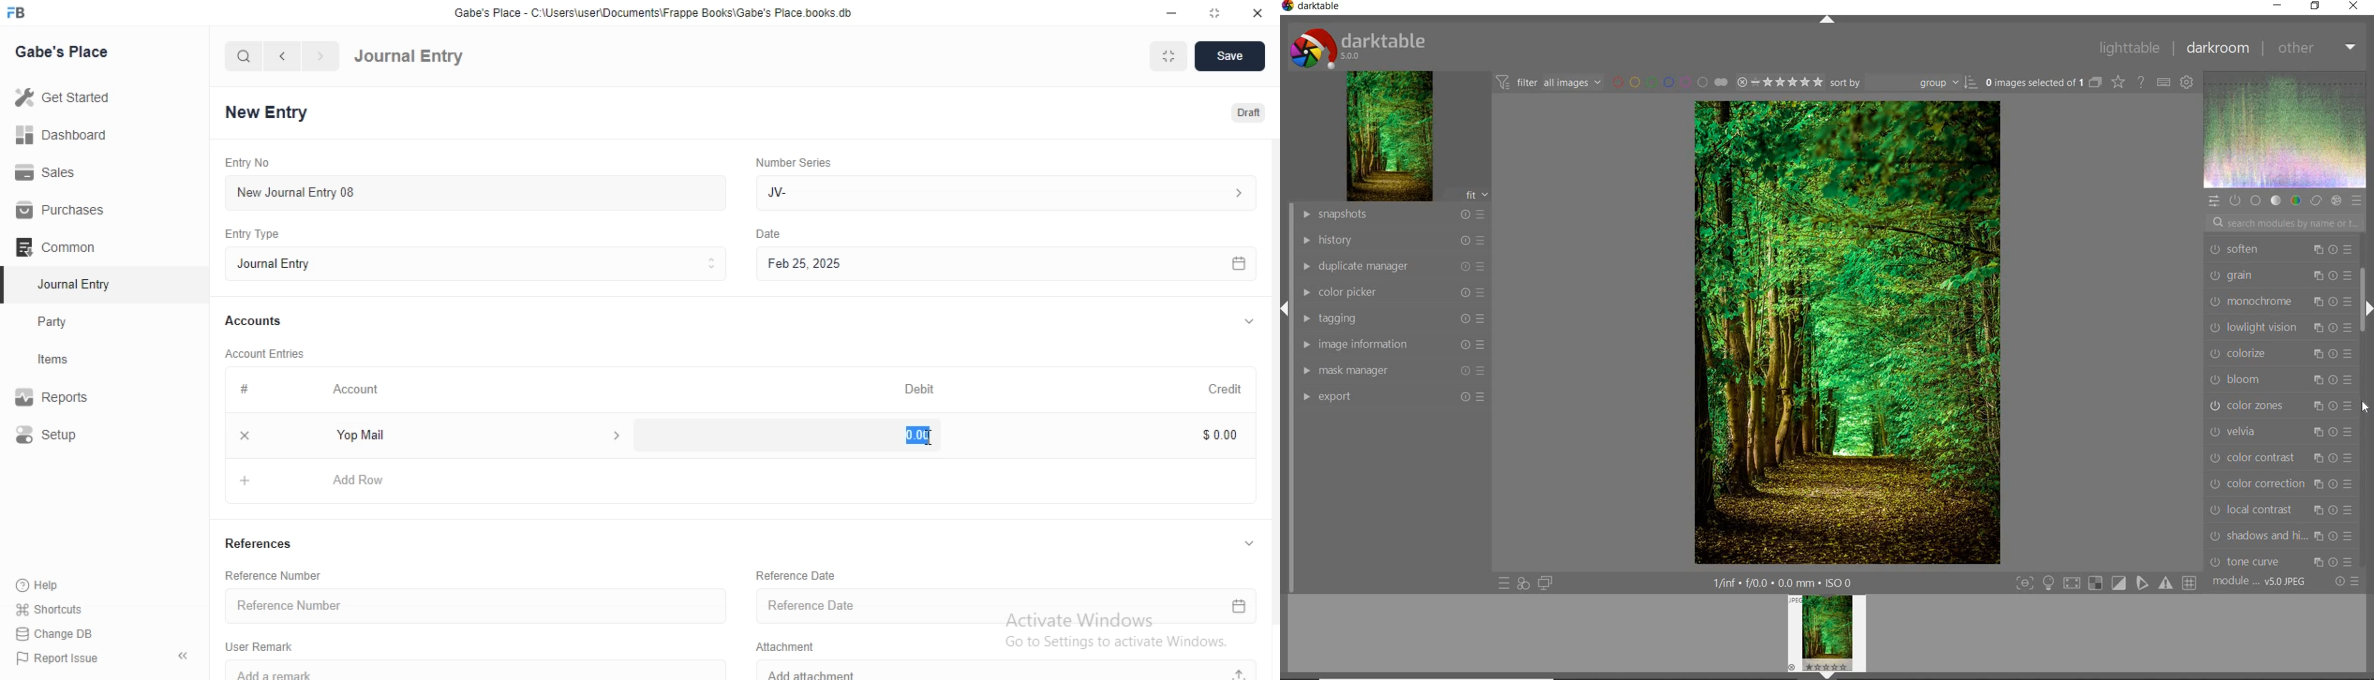 The image size is (2380, 700). Describe the element at coordinates (410, 57) in the screenshot. I see `Journal Entry` at that location.